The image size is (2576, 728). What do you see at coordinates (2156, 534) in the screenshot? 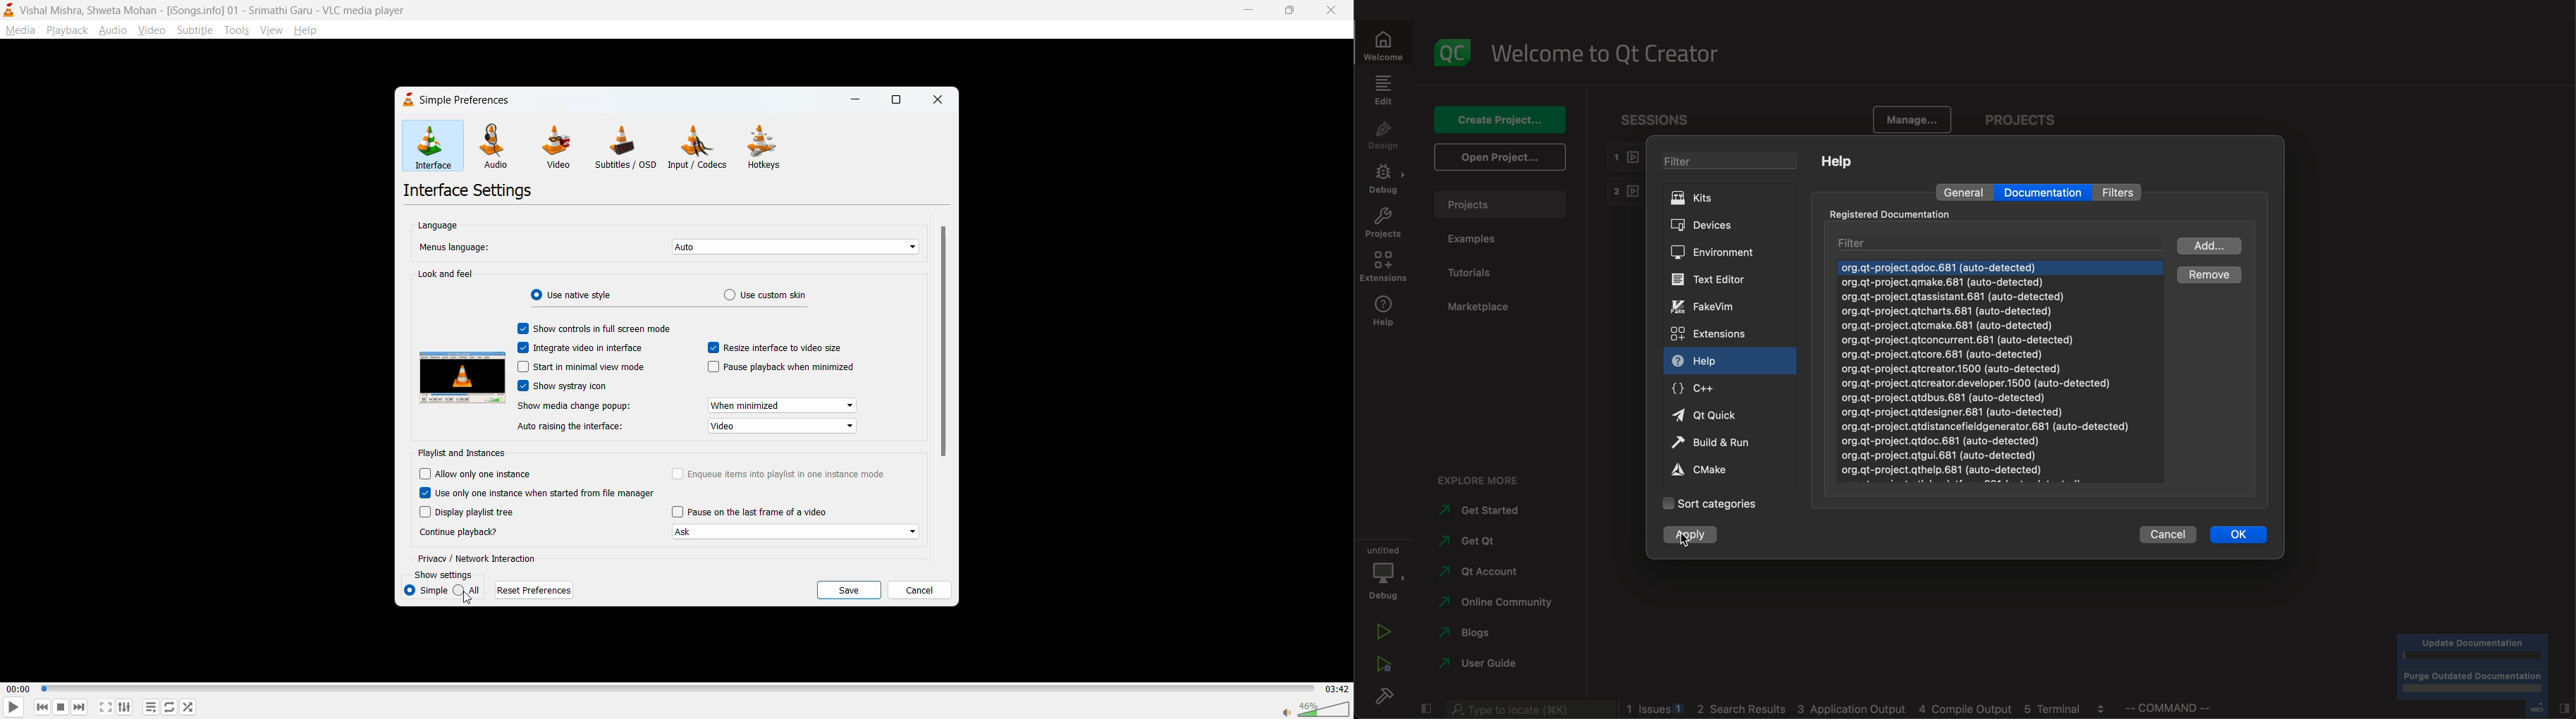
I see `cancel` at bounding box center [2156, 534].